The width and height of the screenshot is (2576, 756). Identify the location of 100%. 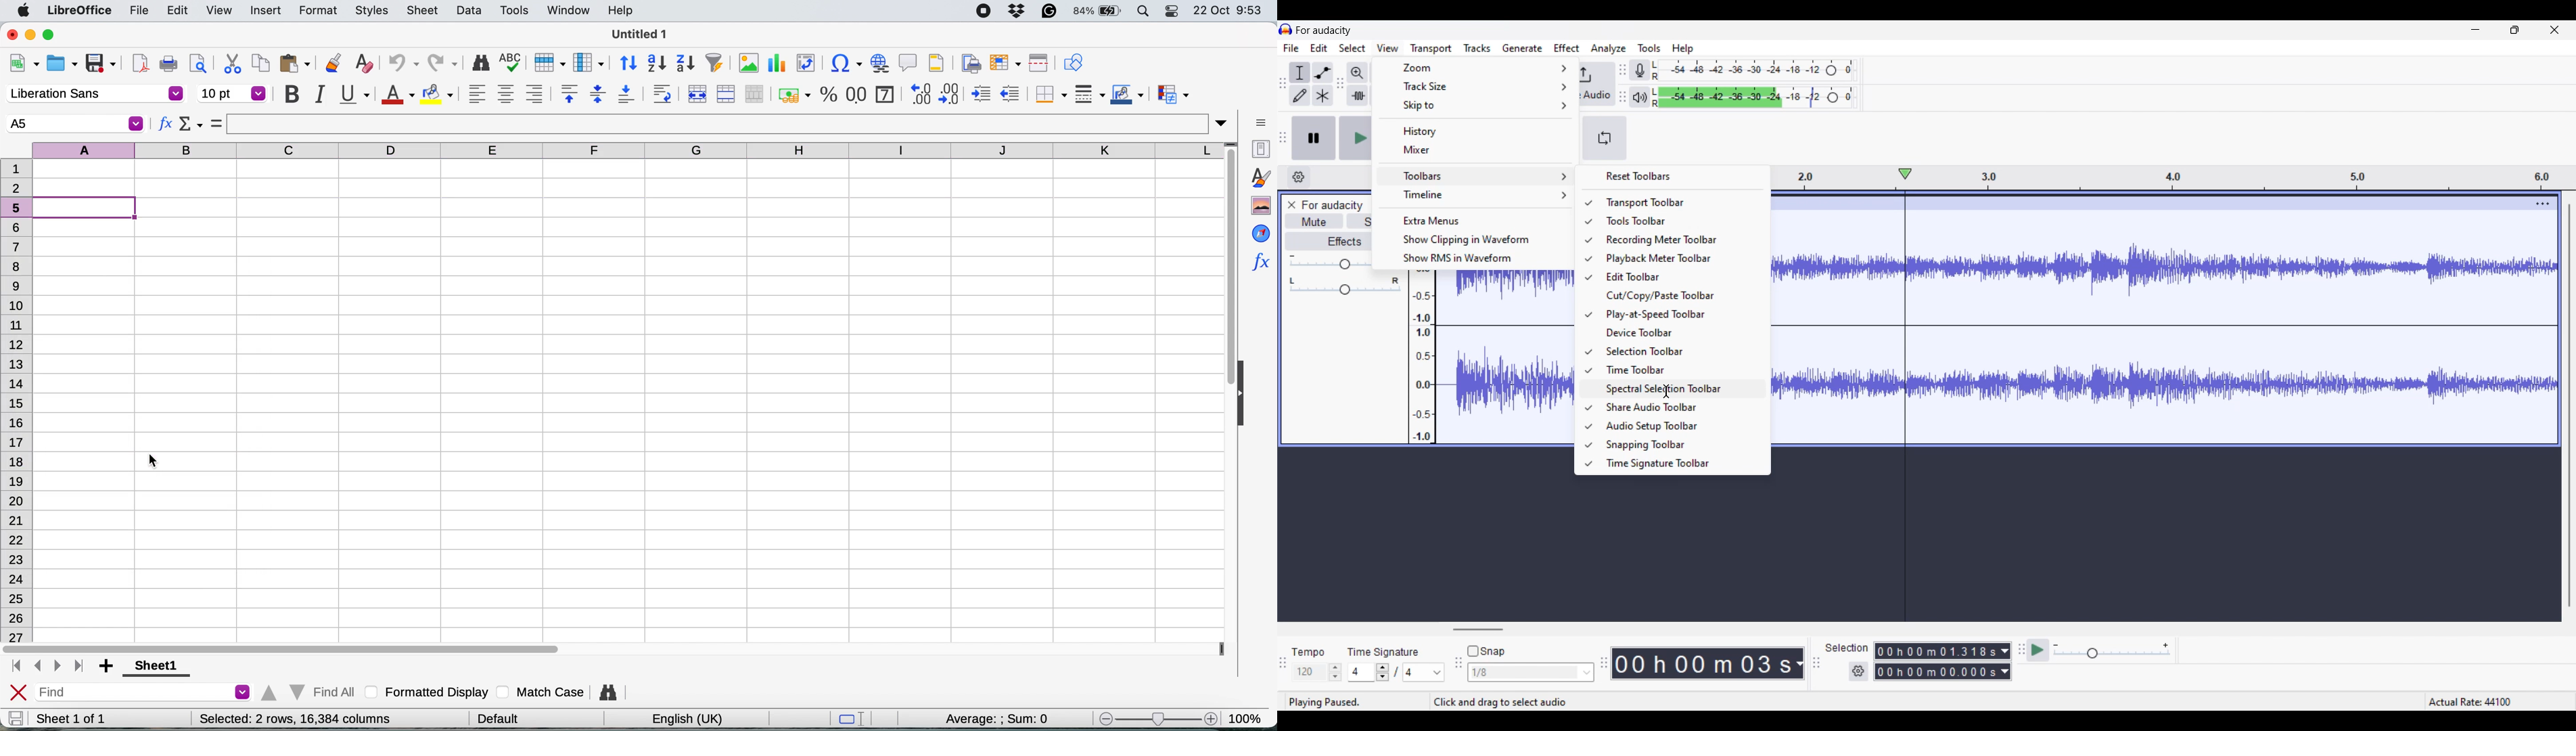
(1249, 716).